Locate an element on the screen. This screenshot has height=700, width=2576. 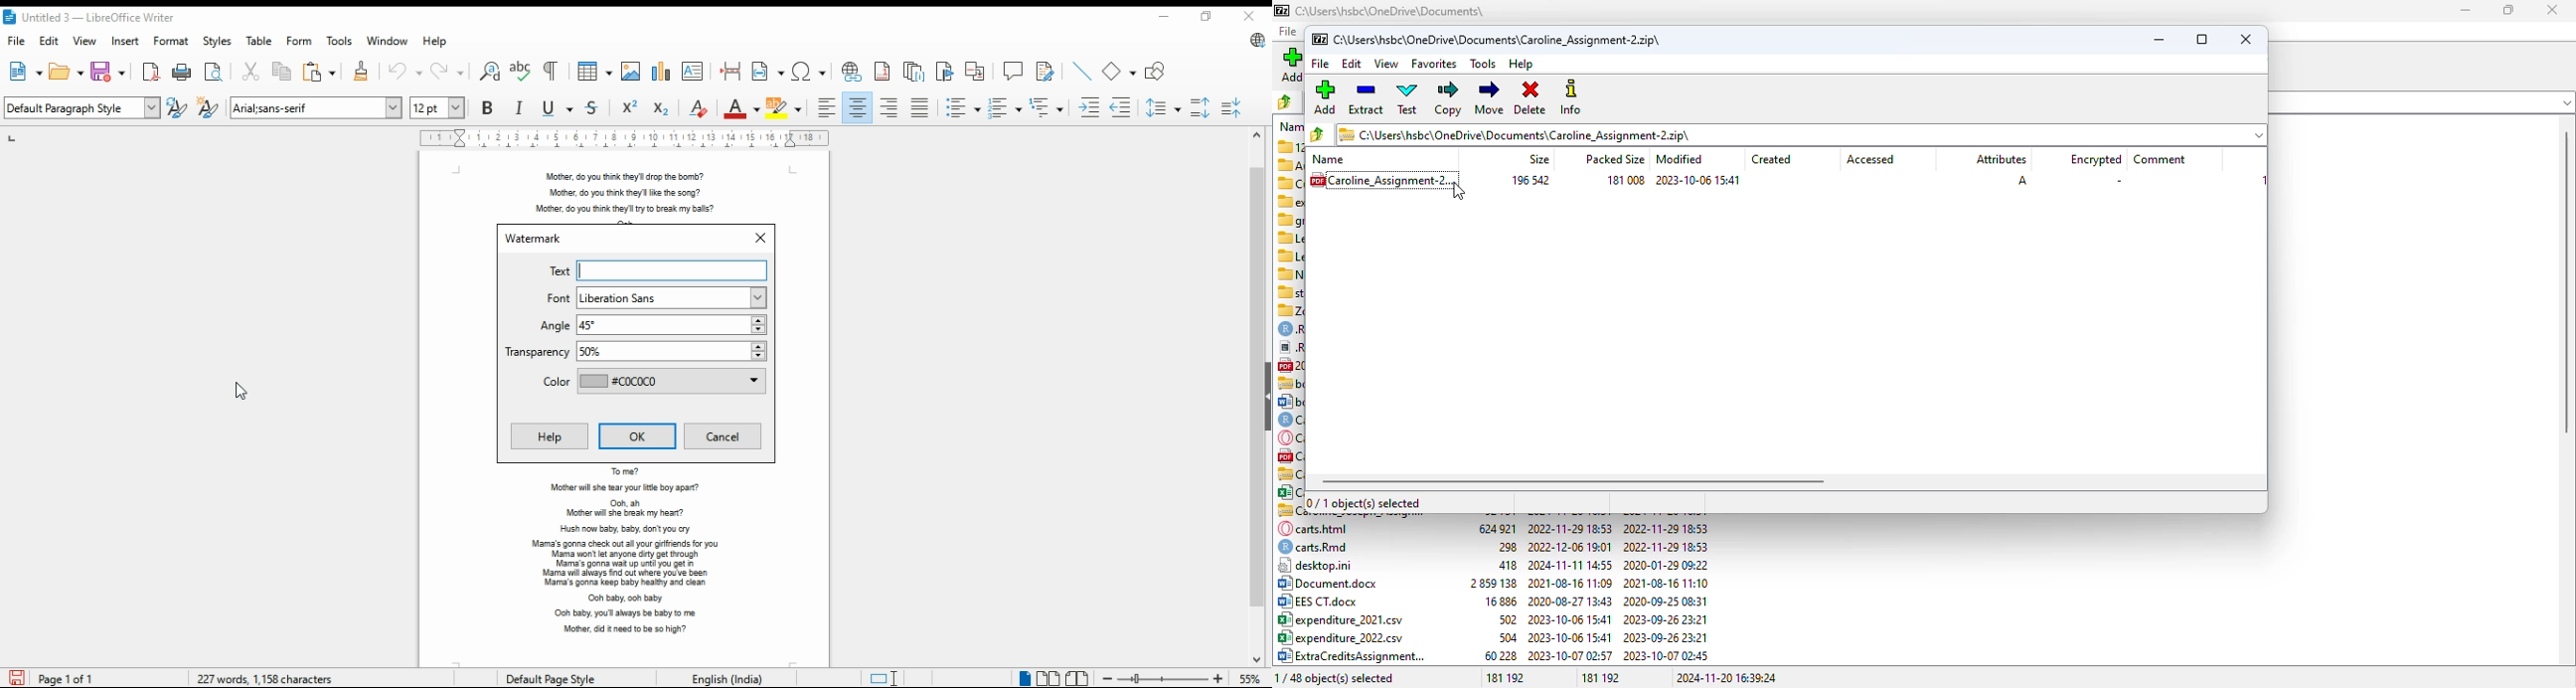
tools is located at coordinates (342, 41).